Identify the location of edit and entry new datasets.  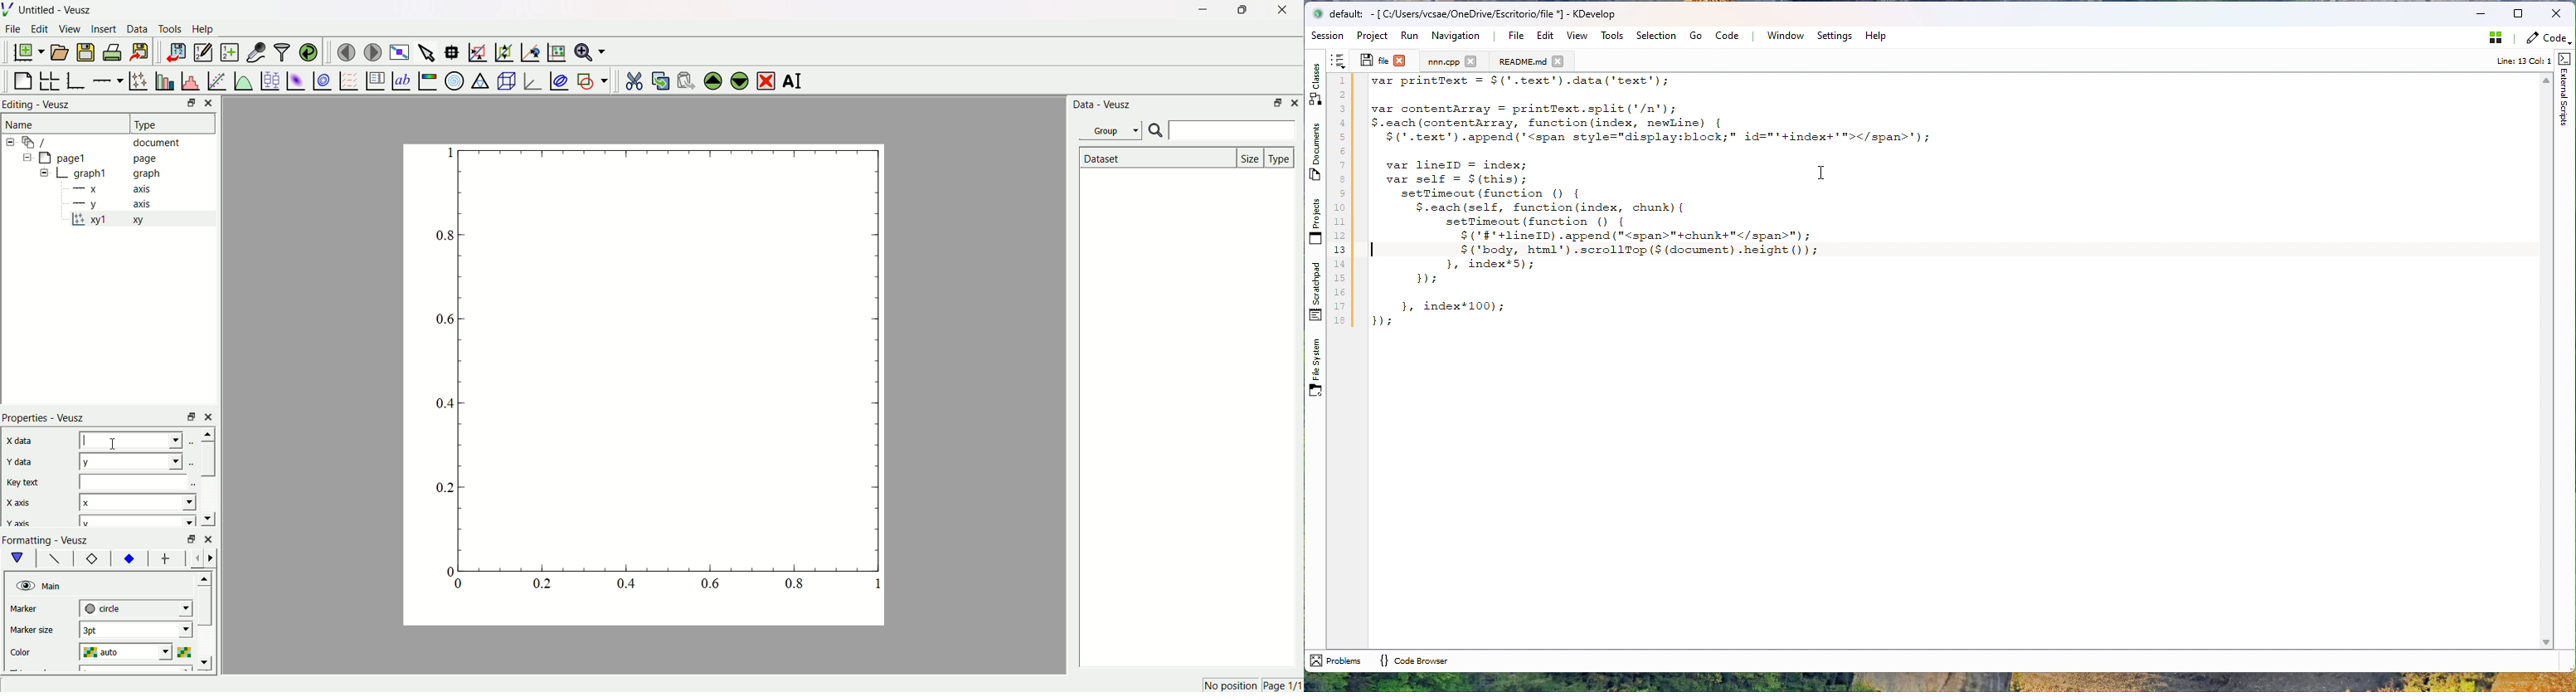
(202, 54).